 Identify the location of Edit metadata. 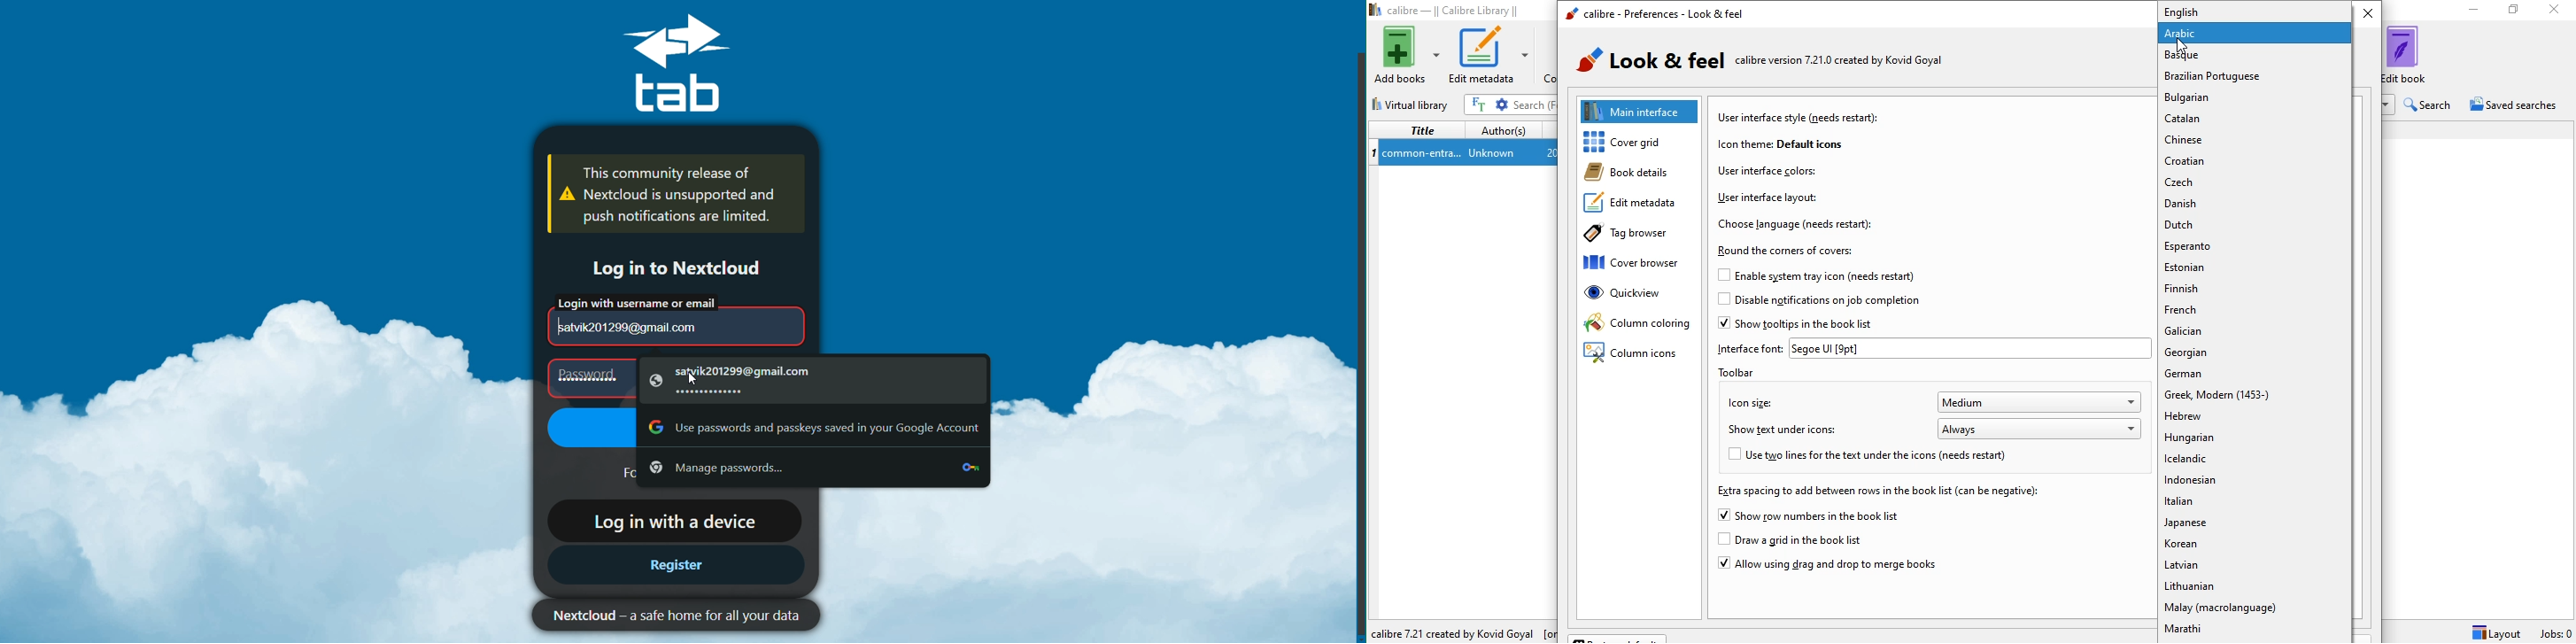
(1490, 55).